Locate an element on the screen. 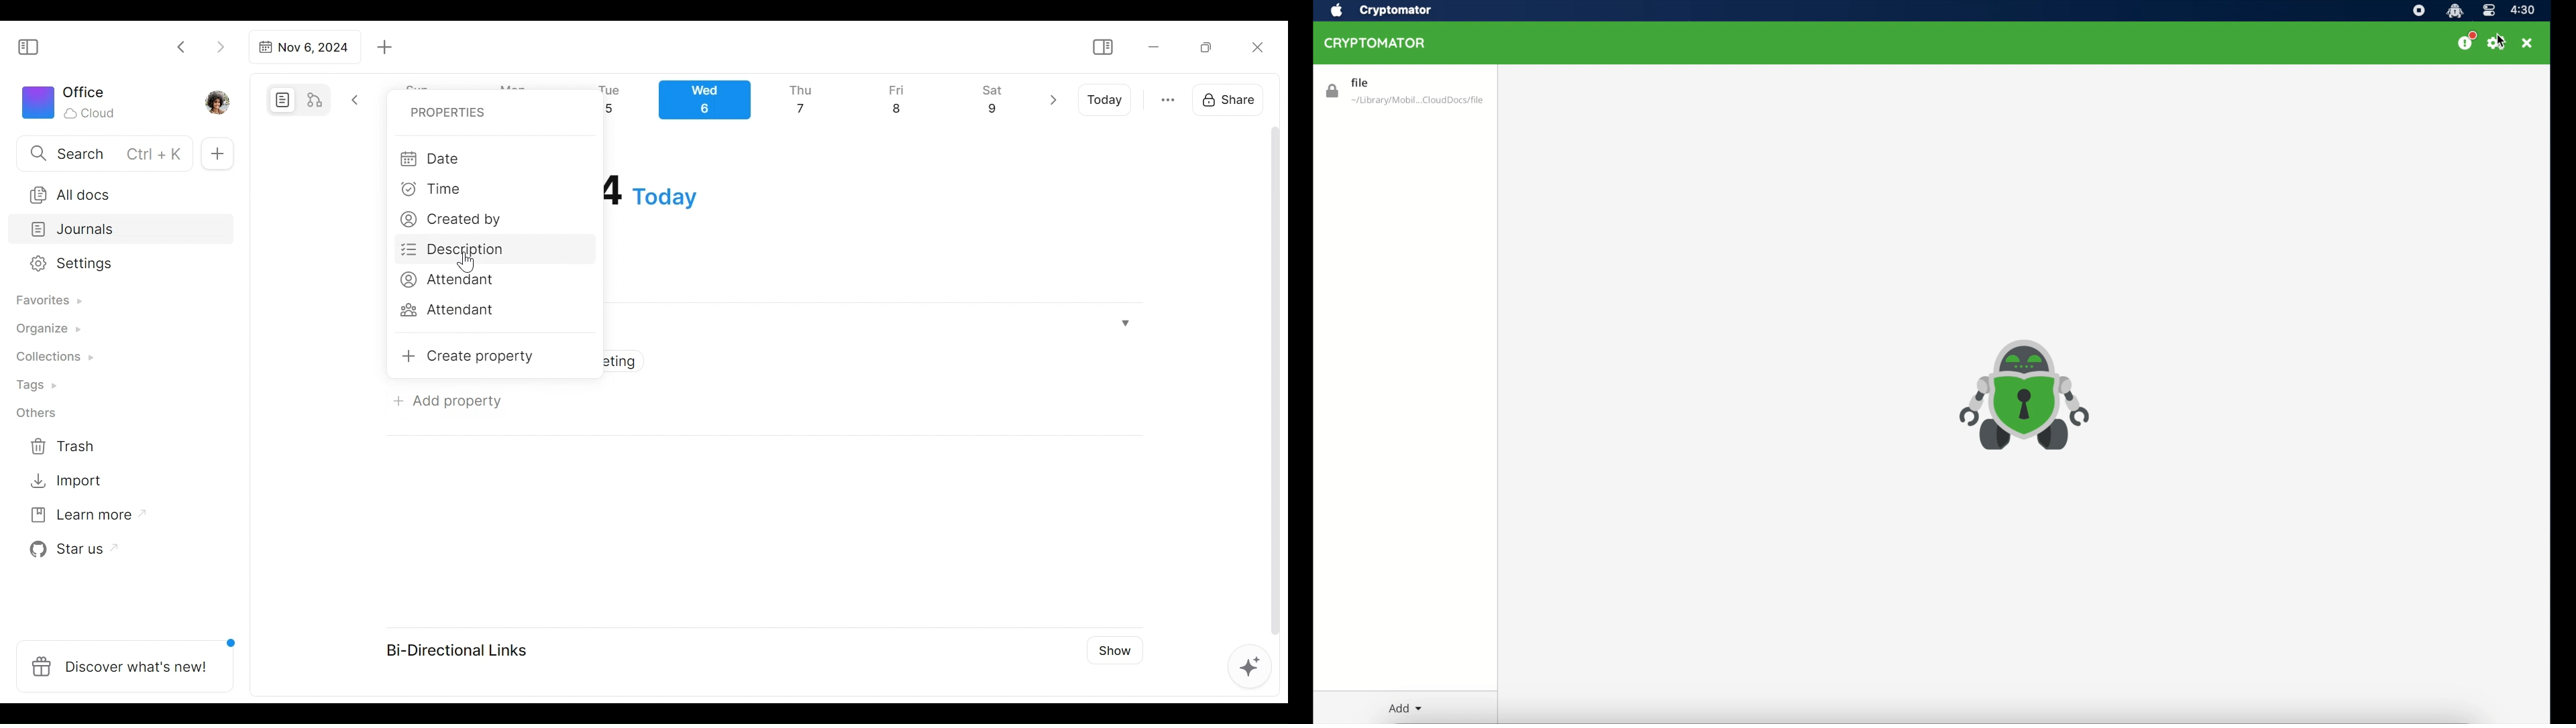 This screenshot has height=728, width=2576. more otions is located at coordinates (1168, 99).